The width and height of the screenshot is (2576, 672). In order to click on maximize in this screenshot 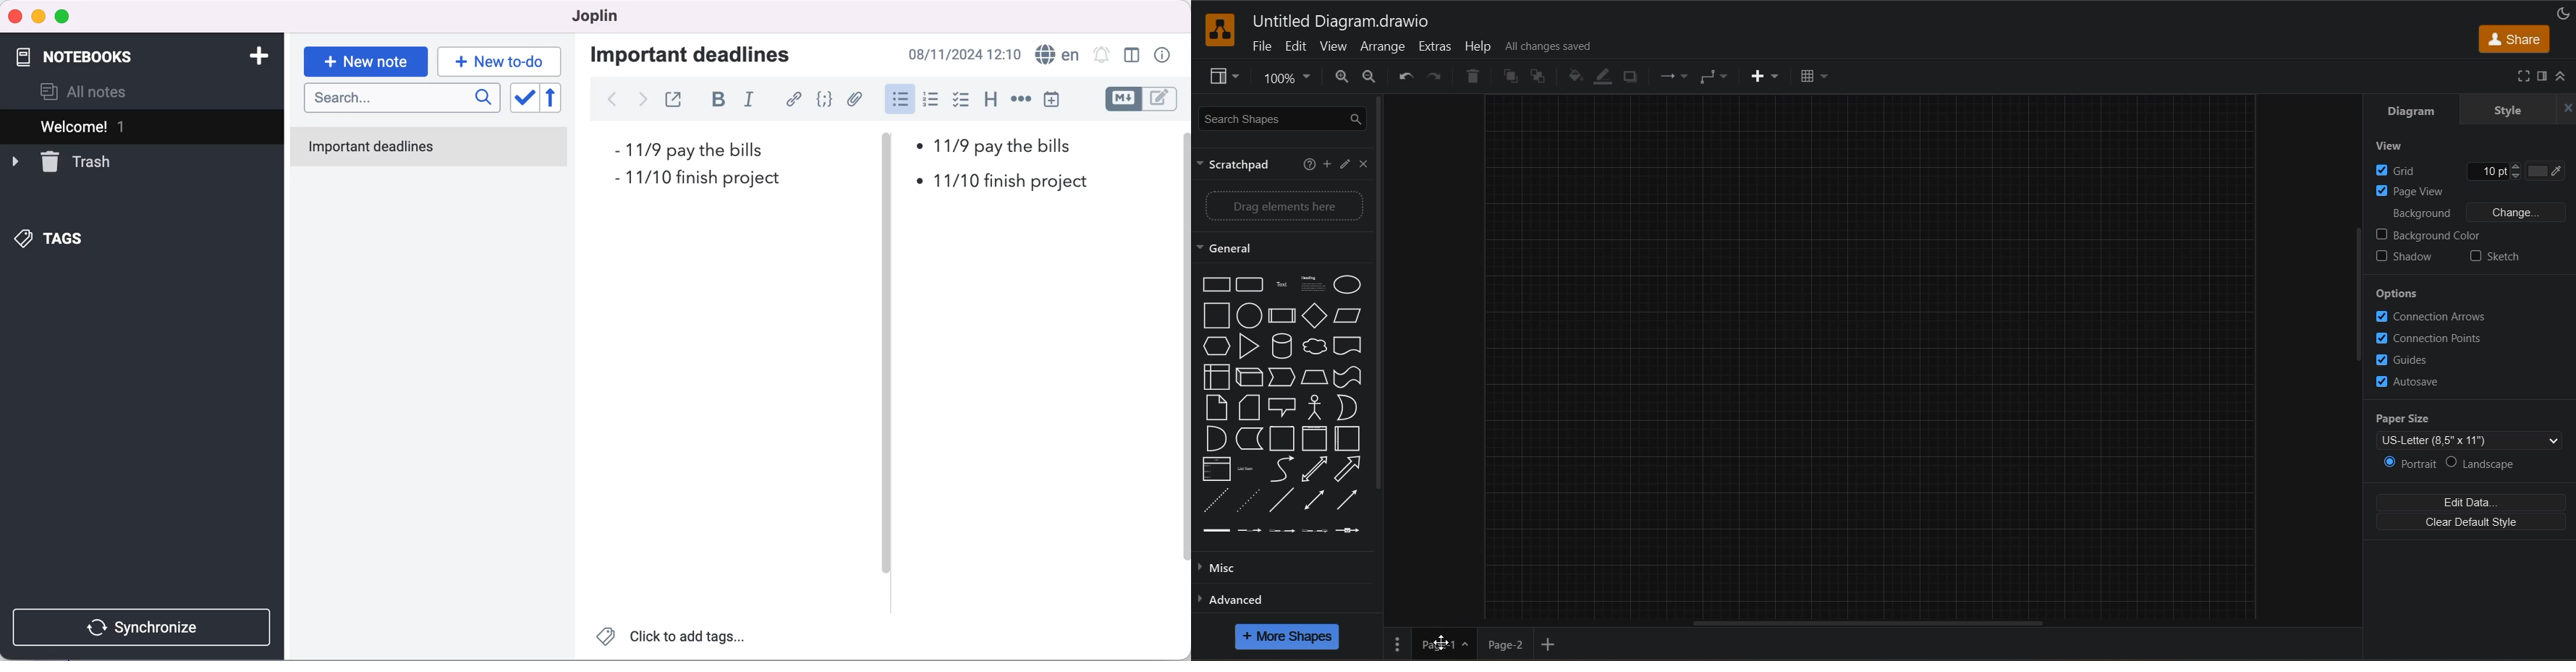, I will do `click(66, 16)`.